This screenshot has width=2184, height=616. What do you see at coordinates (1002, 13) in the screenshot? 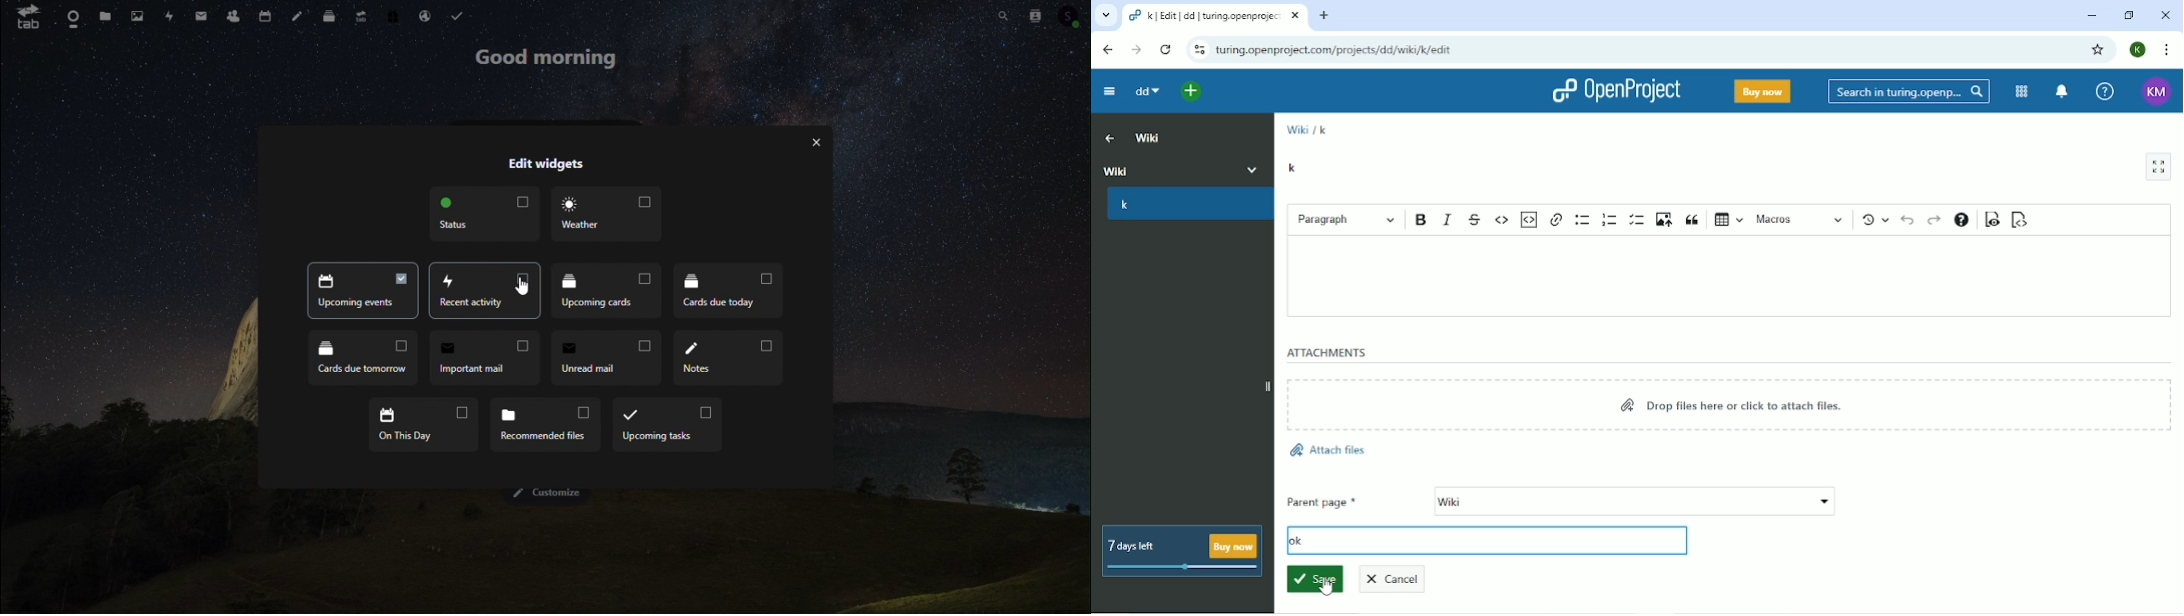
I see `Search` at bounding box center [1002, 13].